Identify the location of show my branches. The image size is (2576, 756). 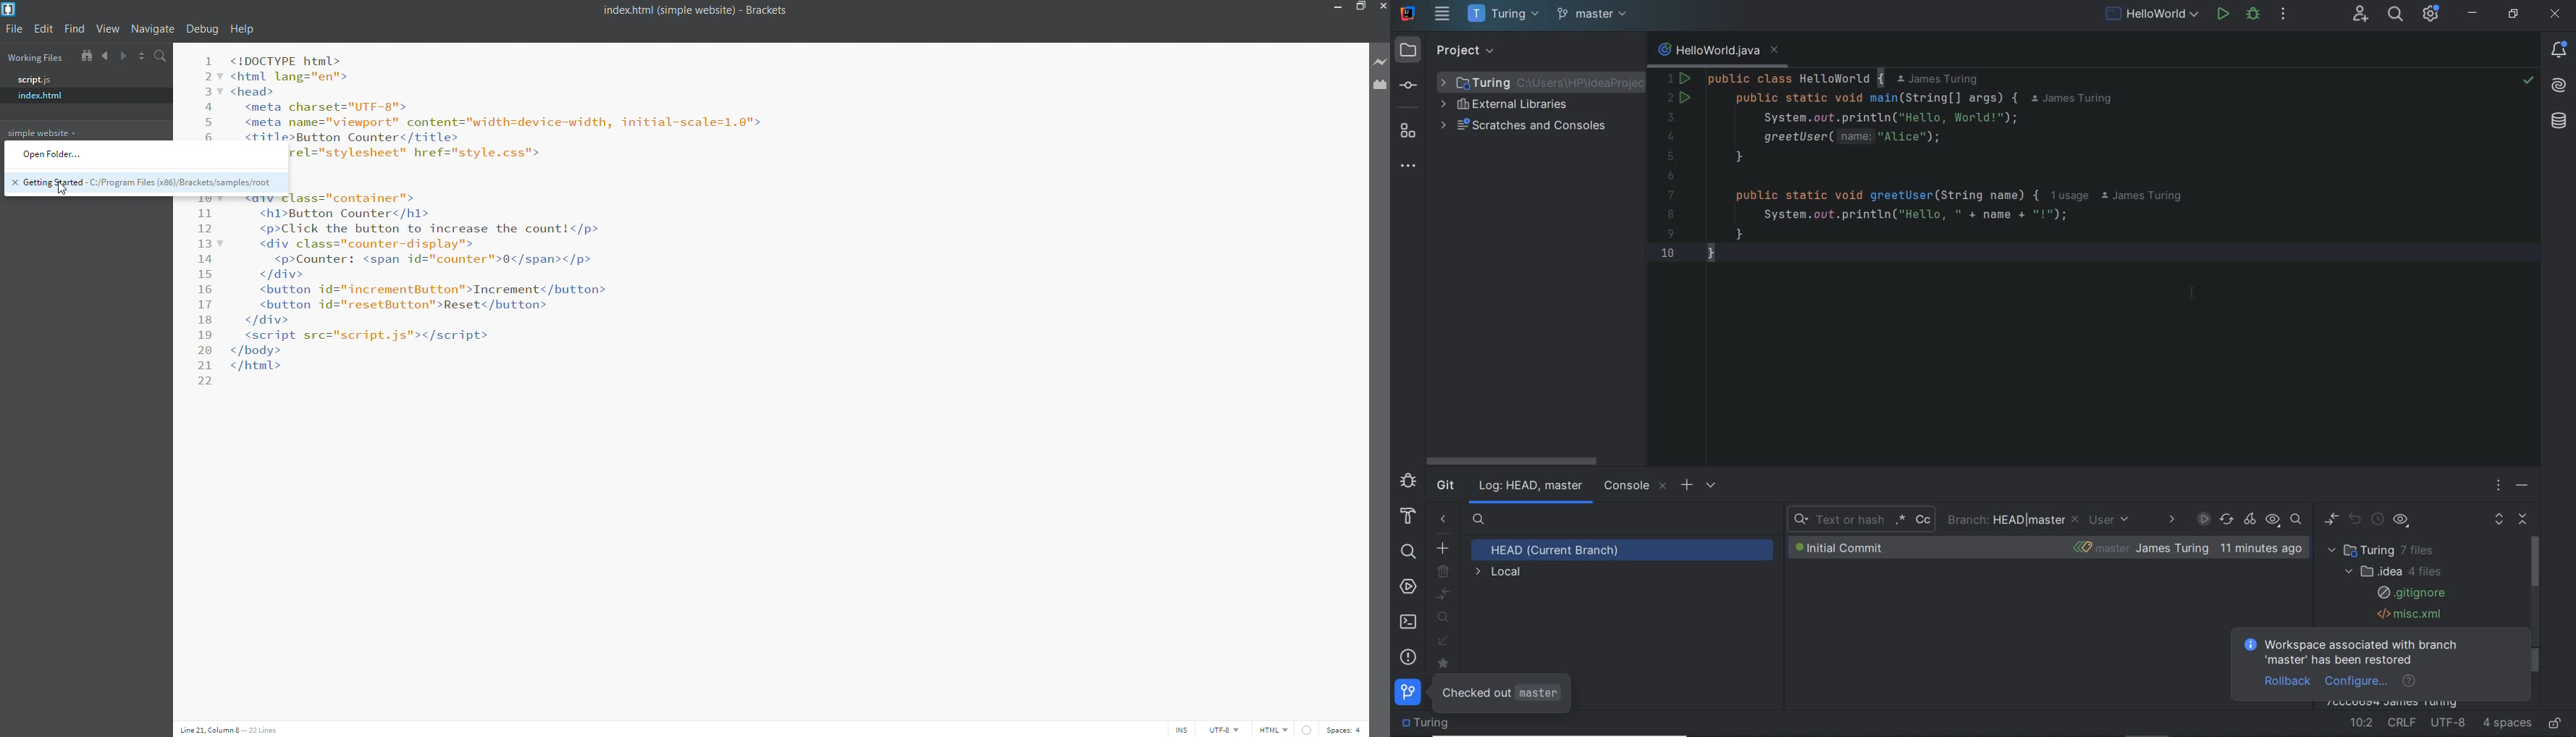
(1445, 617).